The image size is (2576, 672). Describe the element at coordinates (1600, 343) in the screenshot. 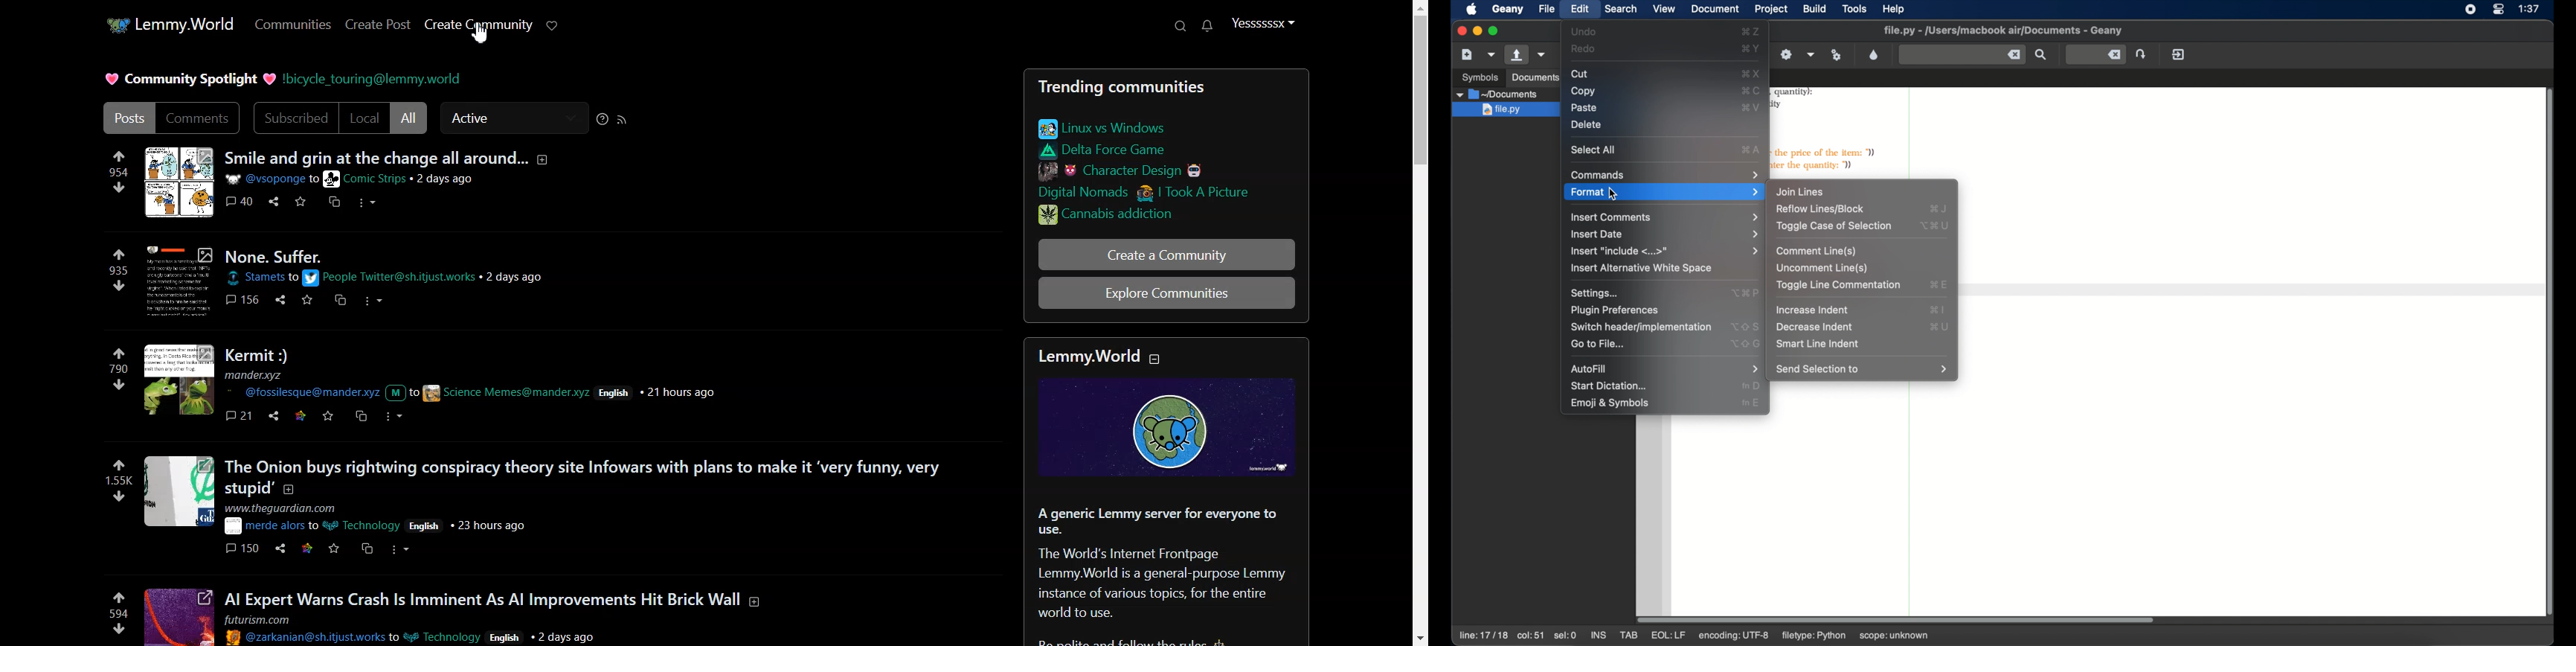

I see `go to file` at that location.